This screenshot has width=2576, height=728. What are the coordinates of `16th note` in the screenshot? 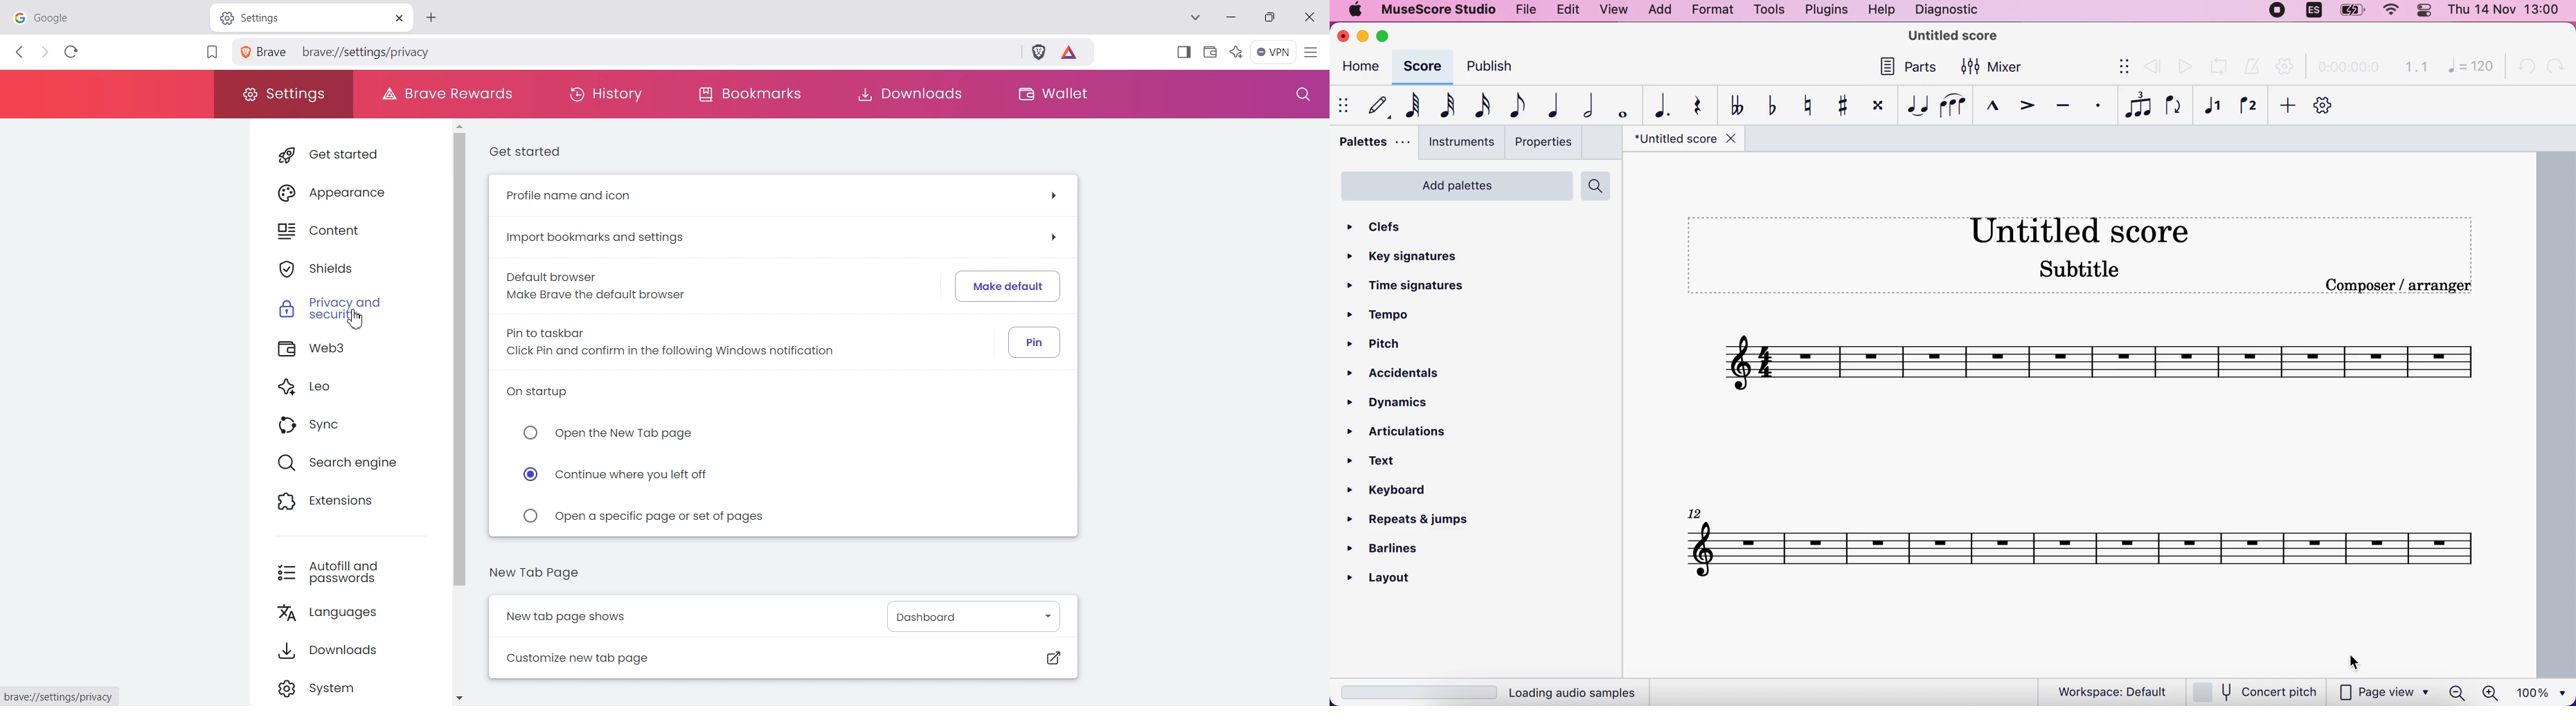 It's located at (1483, 105).